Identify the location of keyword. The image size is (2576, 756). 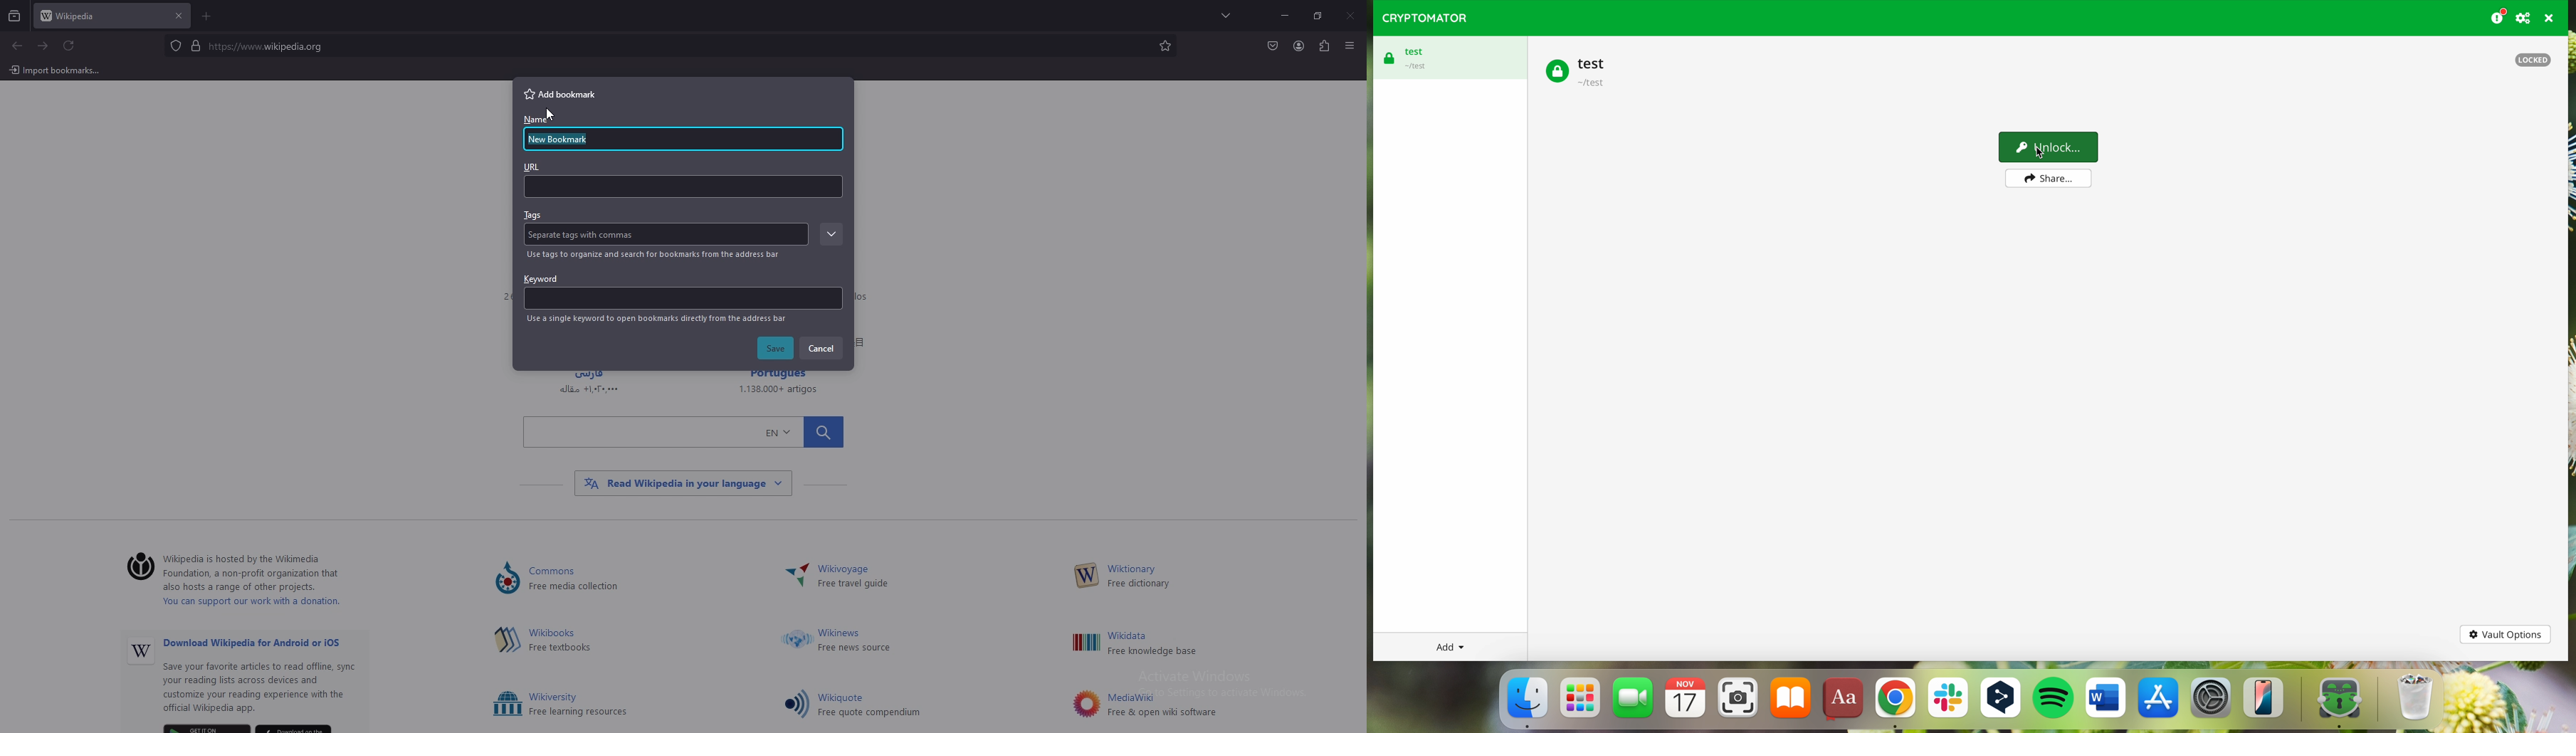
(683, 290).